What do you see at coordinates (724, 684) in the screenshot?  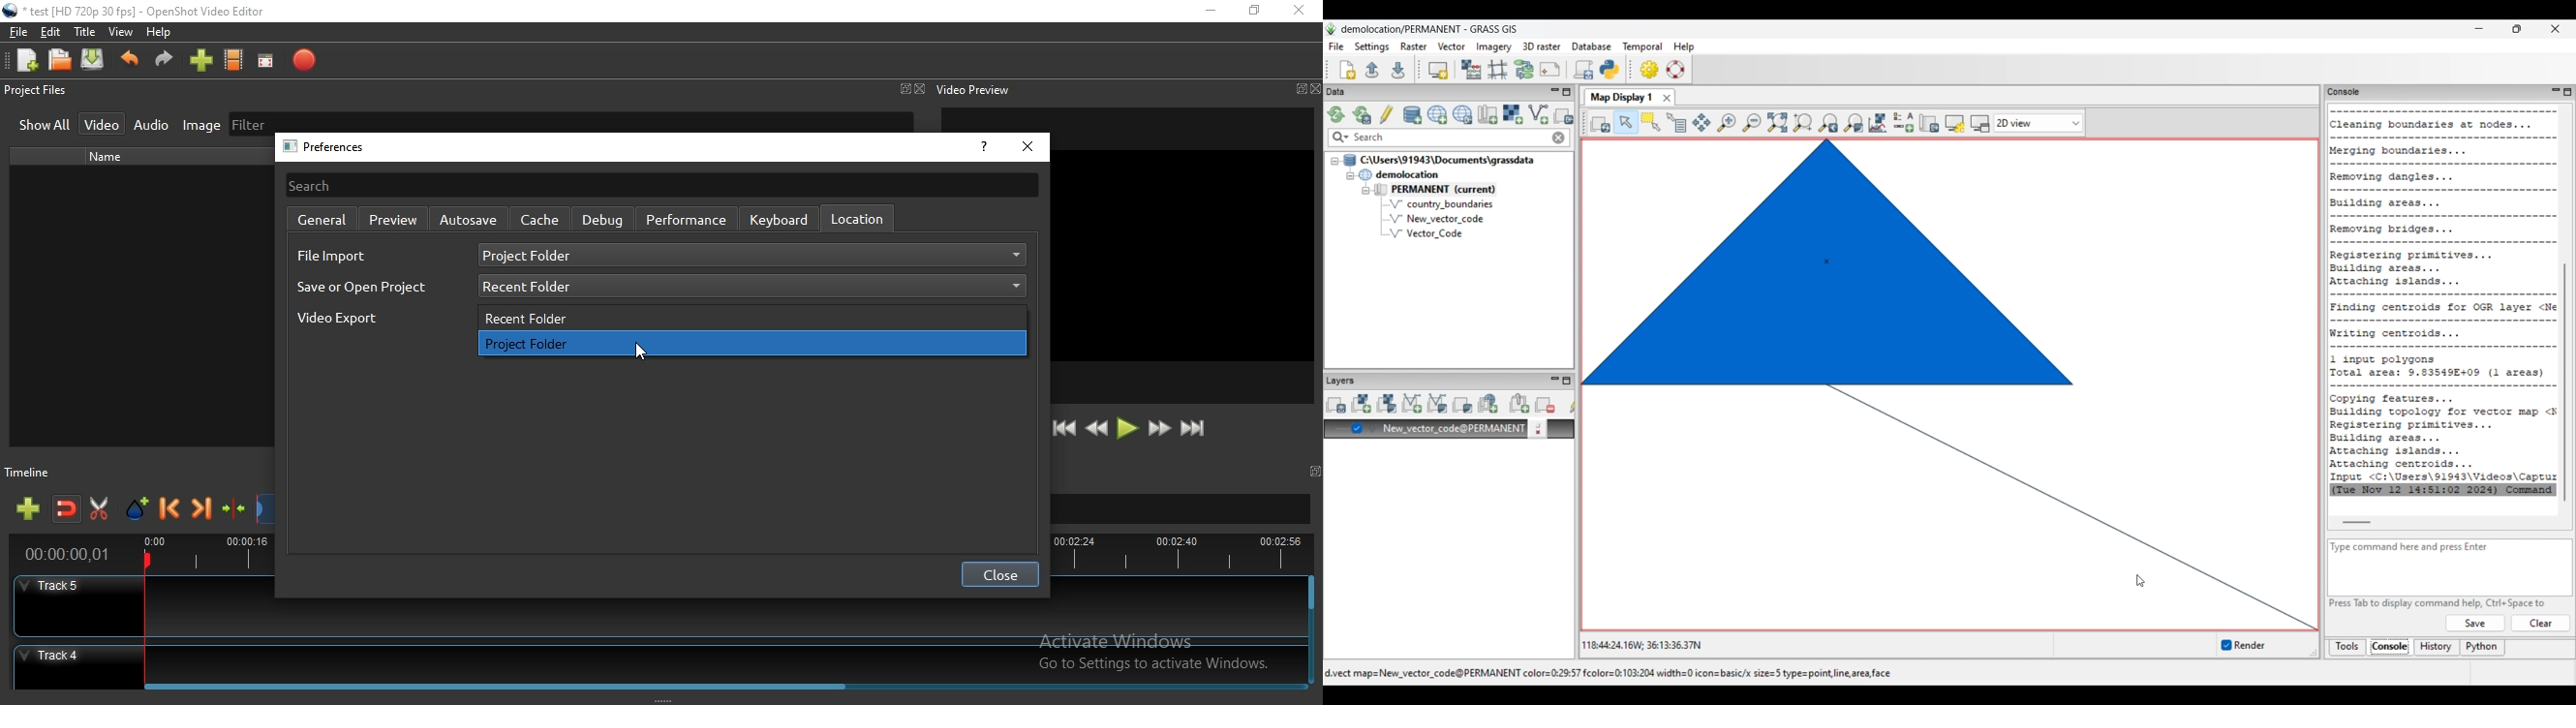 I see `Horizontal Scroll bar` at bounding box center [724, 684].